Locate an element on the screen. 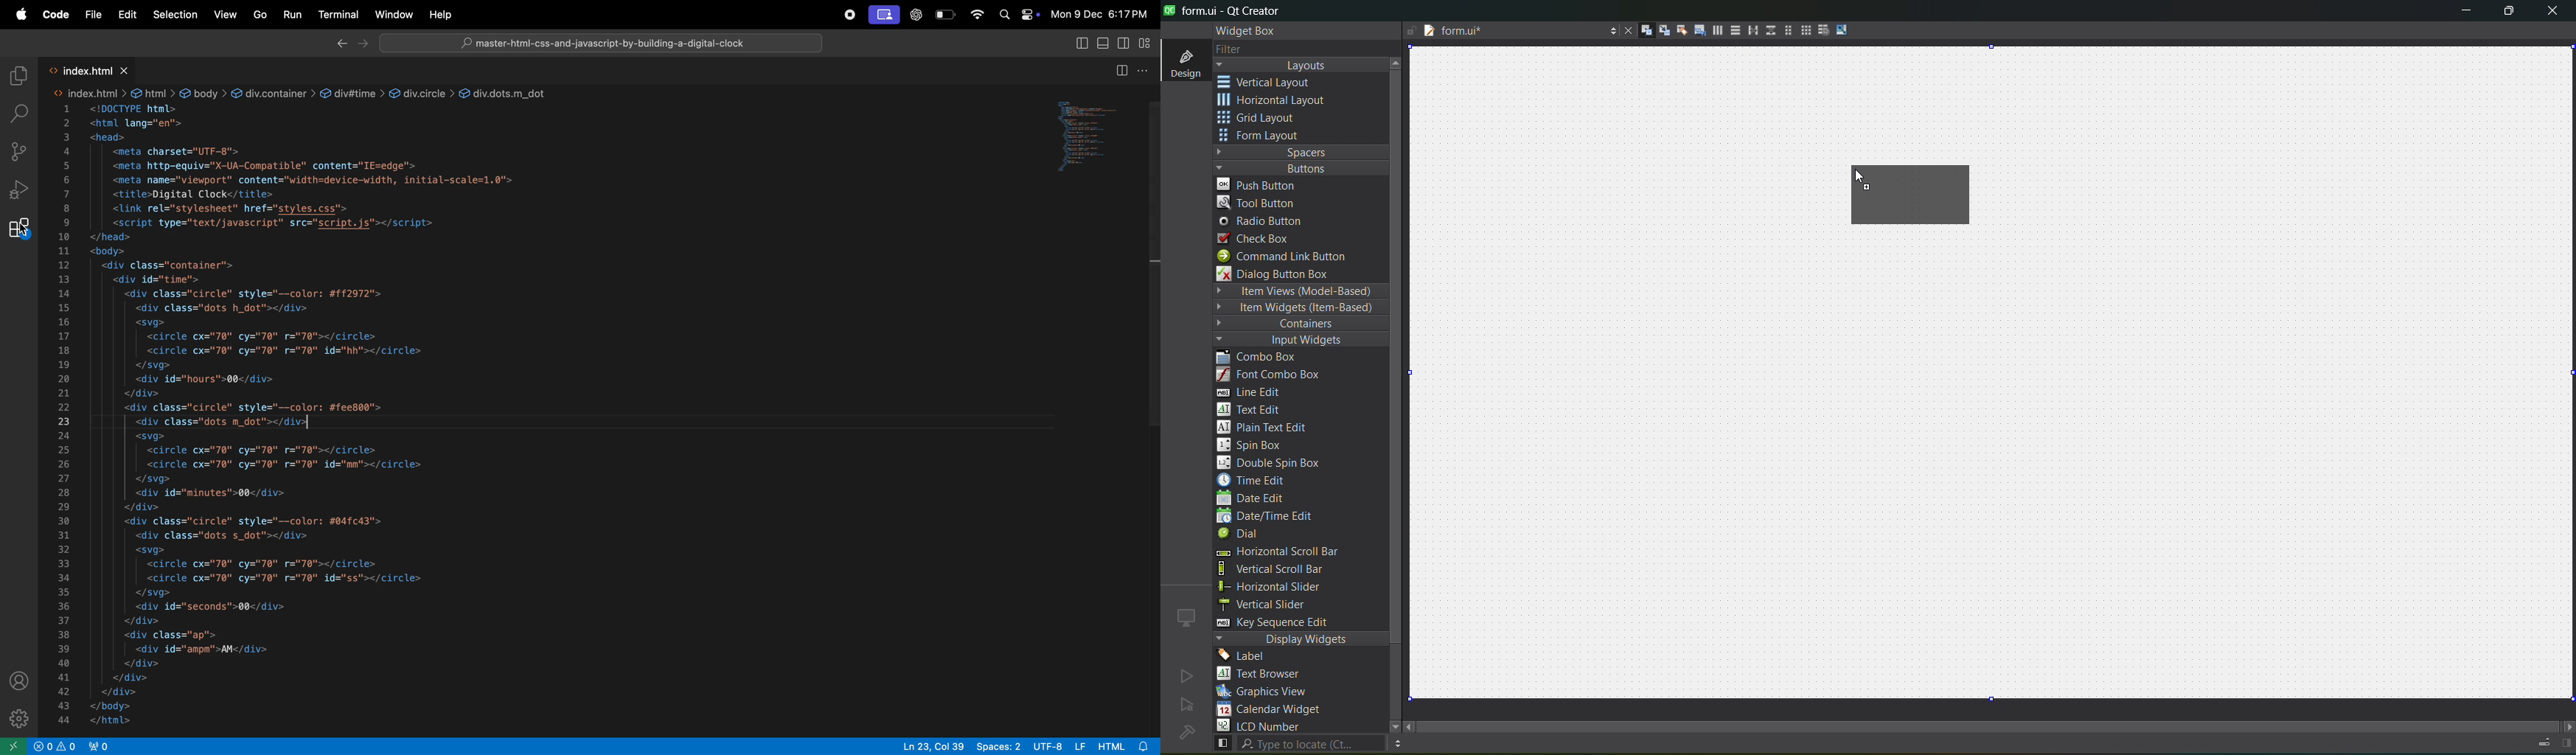  edit signals is located at coordinates (1658, 29).